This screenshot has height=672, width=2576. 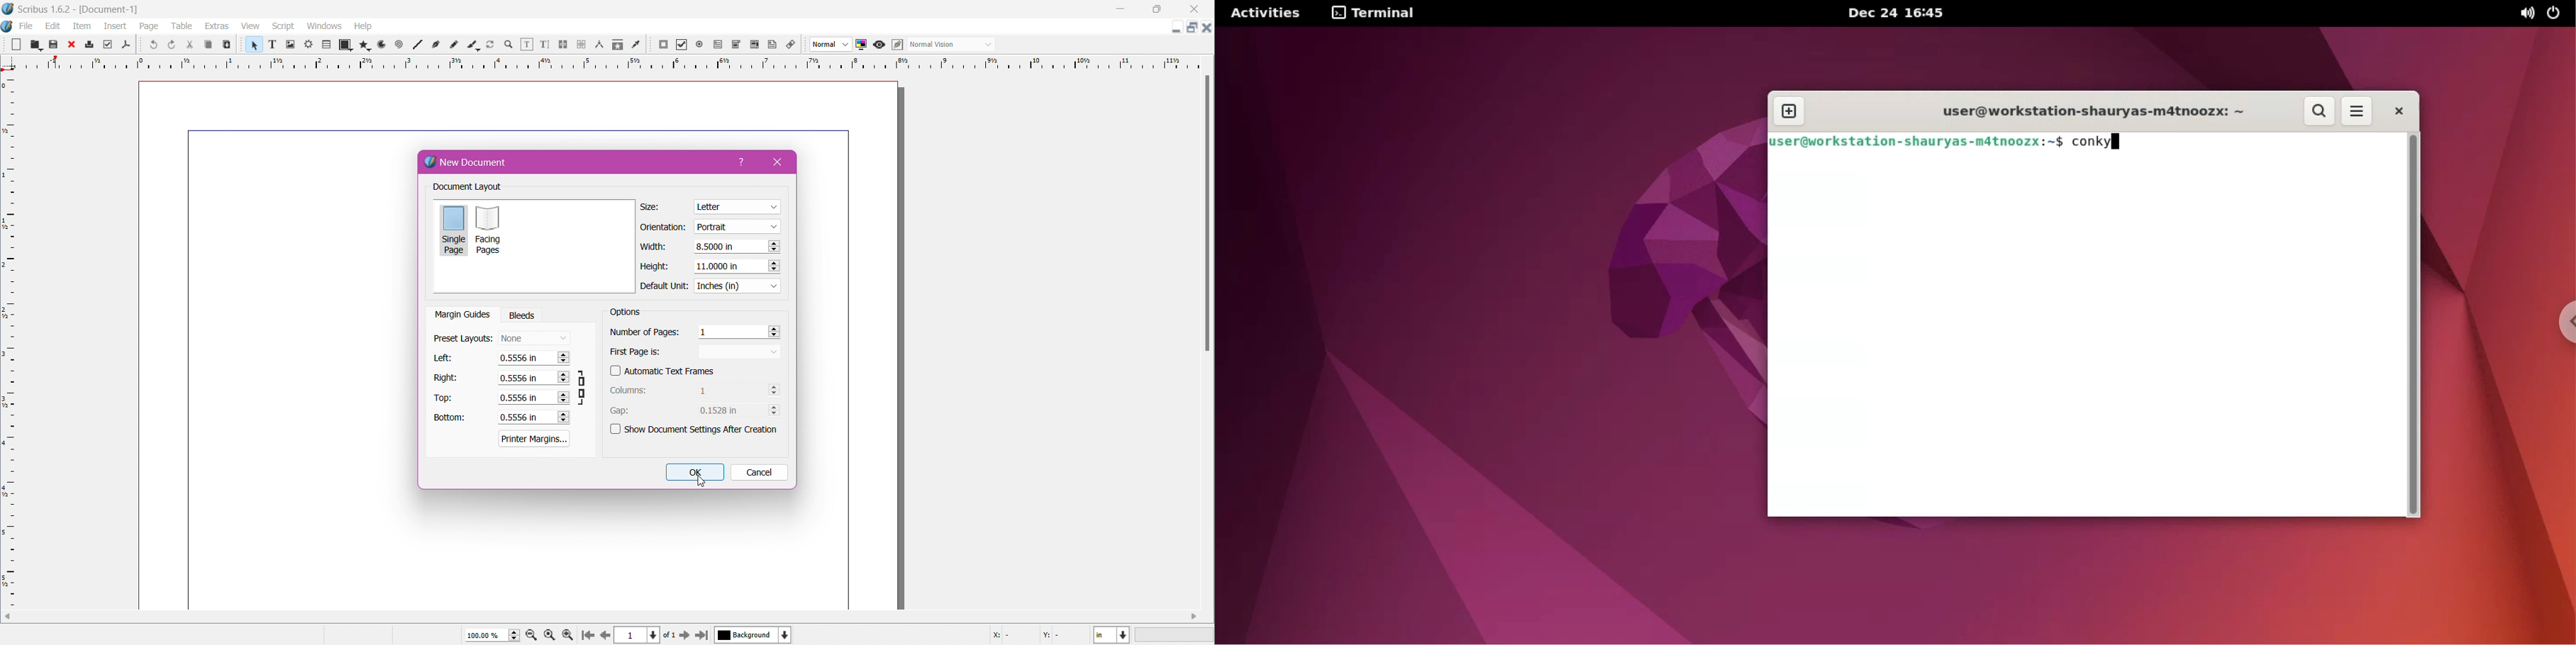 I want to click on , so click(x=110, y=45).